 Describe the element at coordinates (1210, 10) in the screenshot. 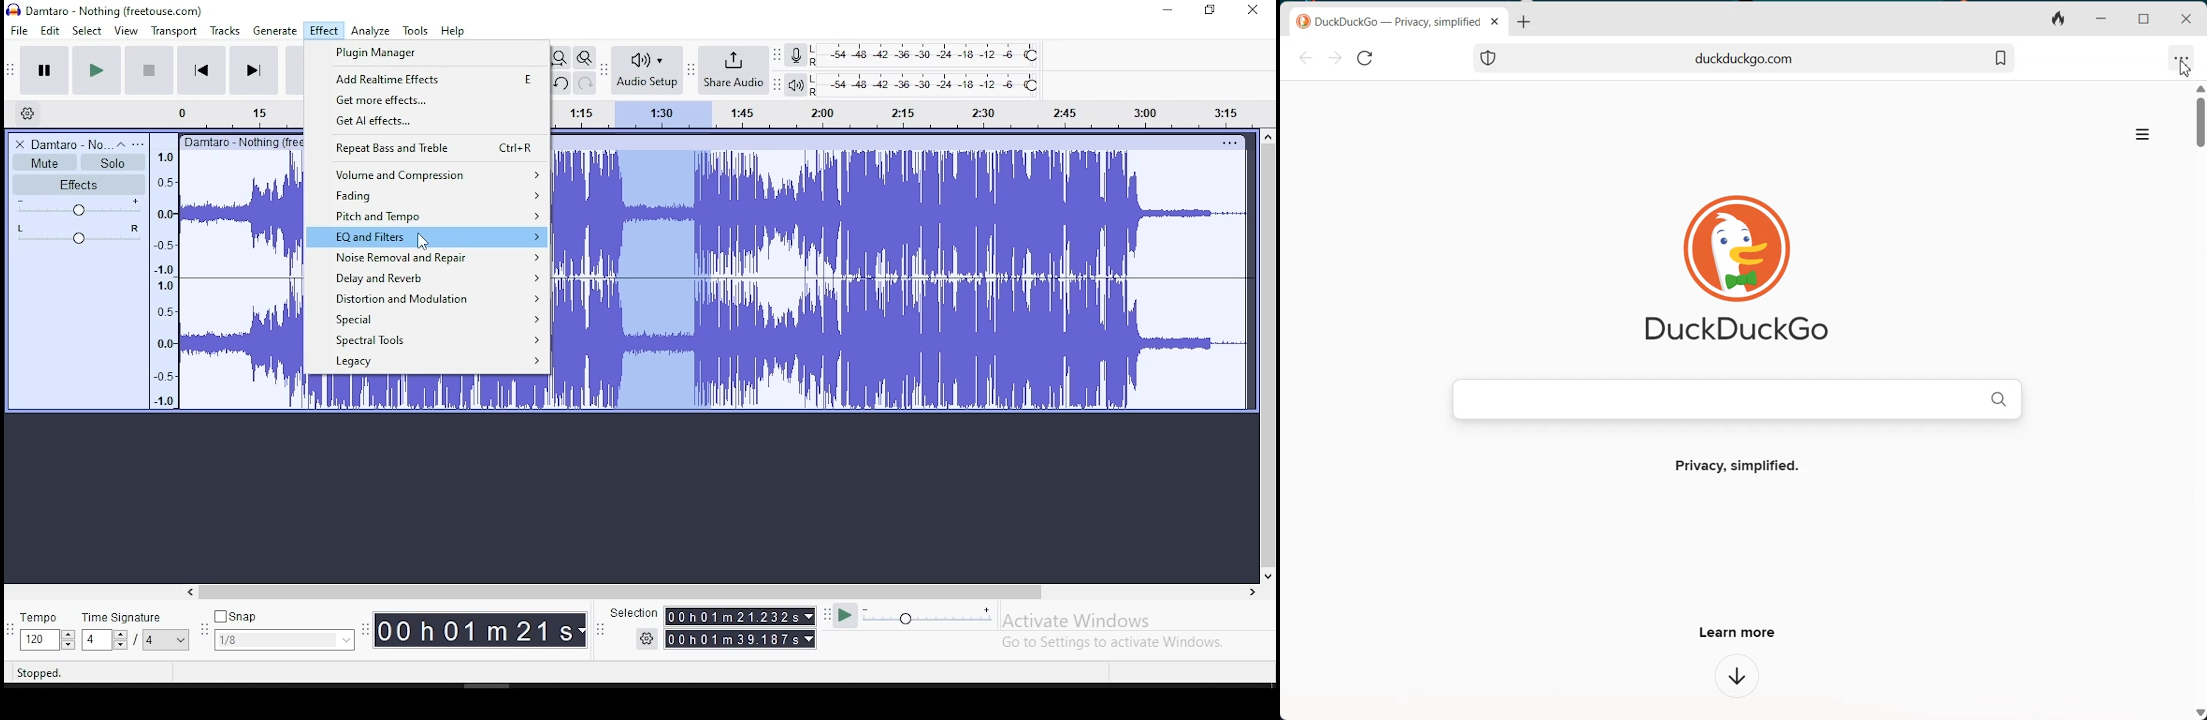

I see `Maximize` at that location.